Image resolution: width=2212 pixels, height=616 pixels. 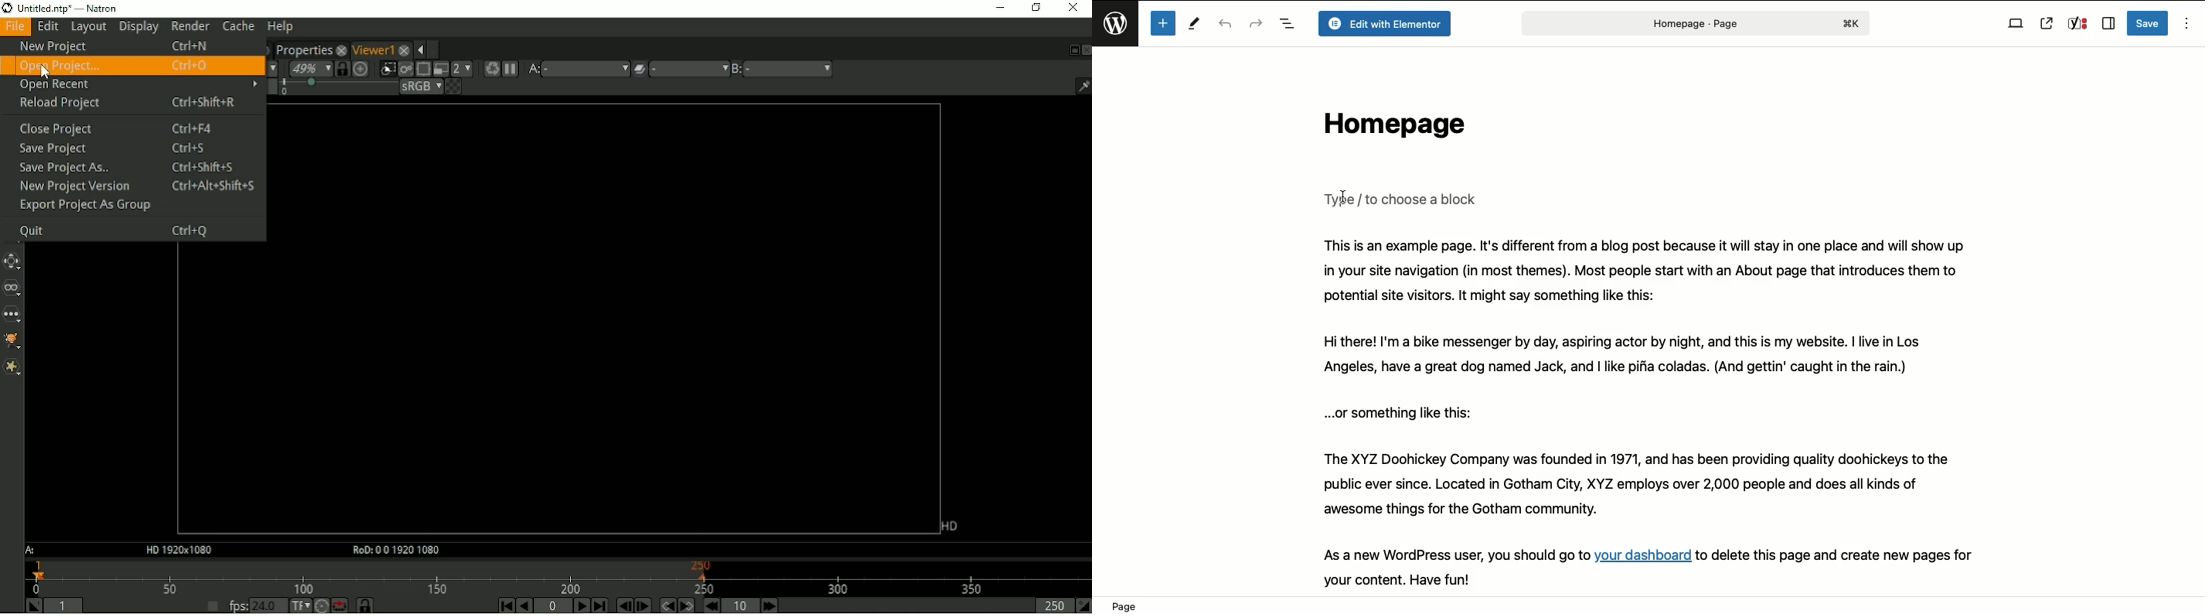 What do you see at coordinates (1666, 566) in the screenshot?
I see `As a new WordPress user, you should go to your dashboard to delete this page and create new pages for
your content. Have fun!` at bounding box center [1666, 566].